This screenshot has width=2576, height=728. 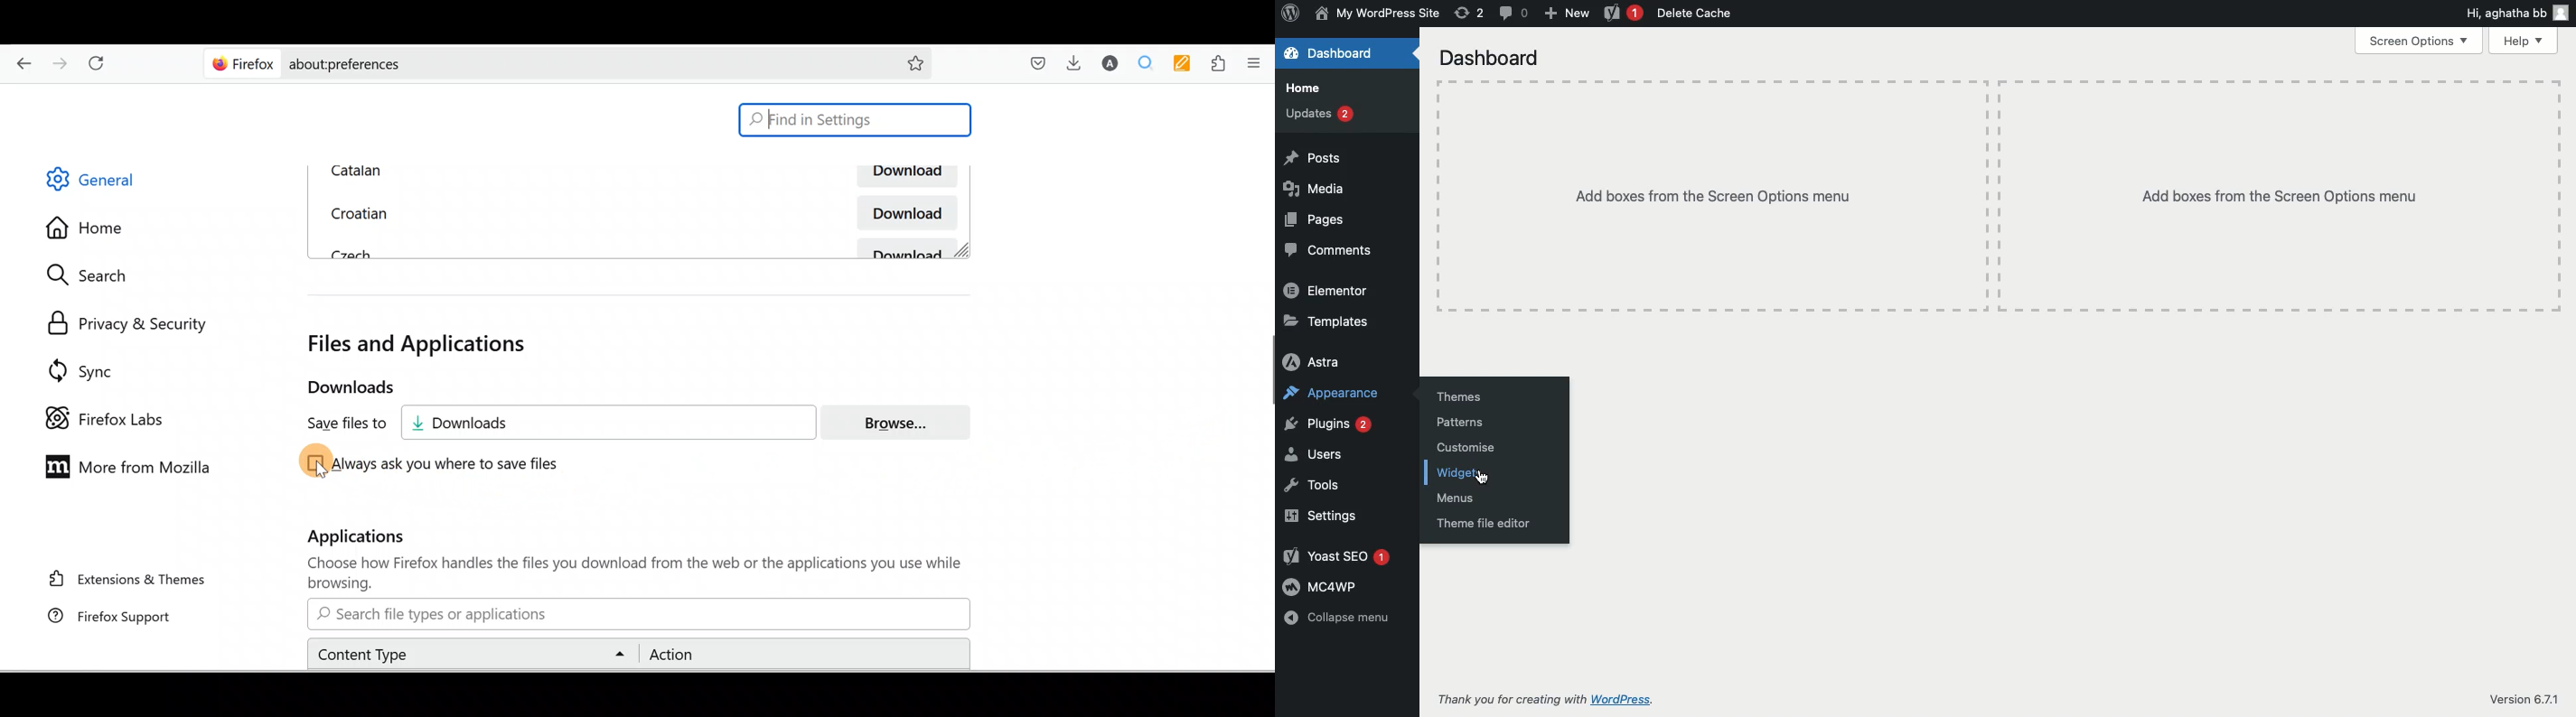 What do you see at coordinates (106, 617) in the screenshot?
I see `Firefox support` at bounding box center [106, 617].